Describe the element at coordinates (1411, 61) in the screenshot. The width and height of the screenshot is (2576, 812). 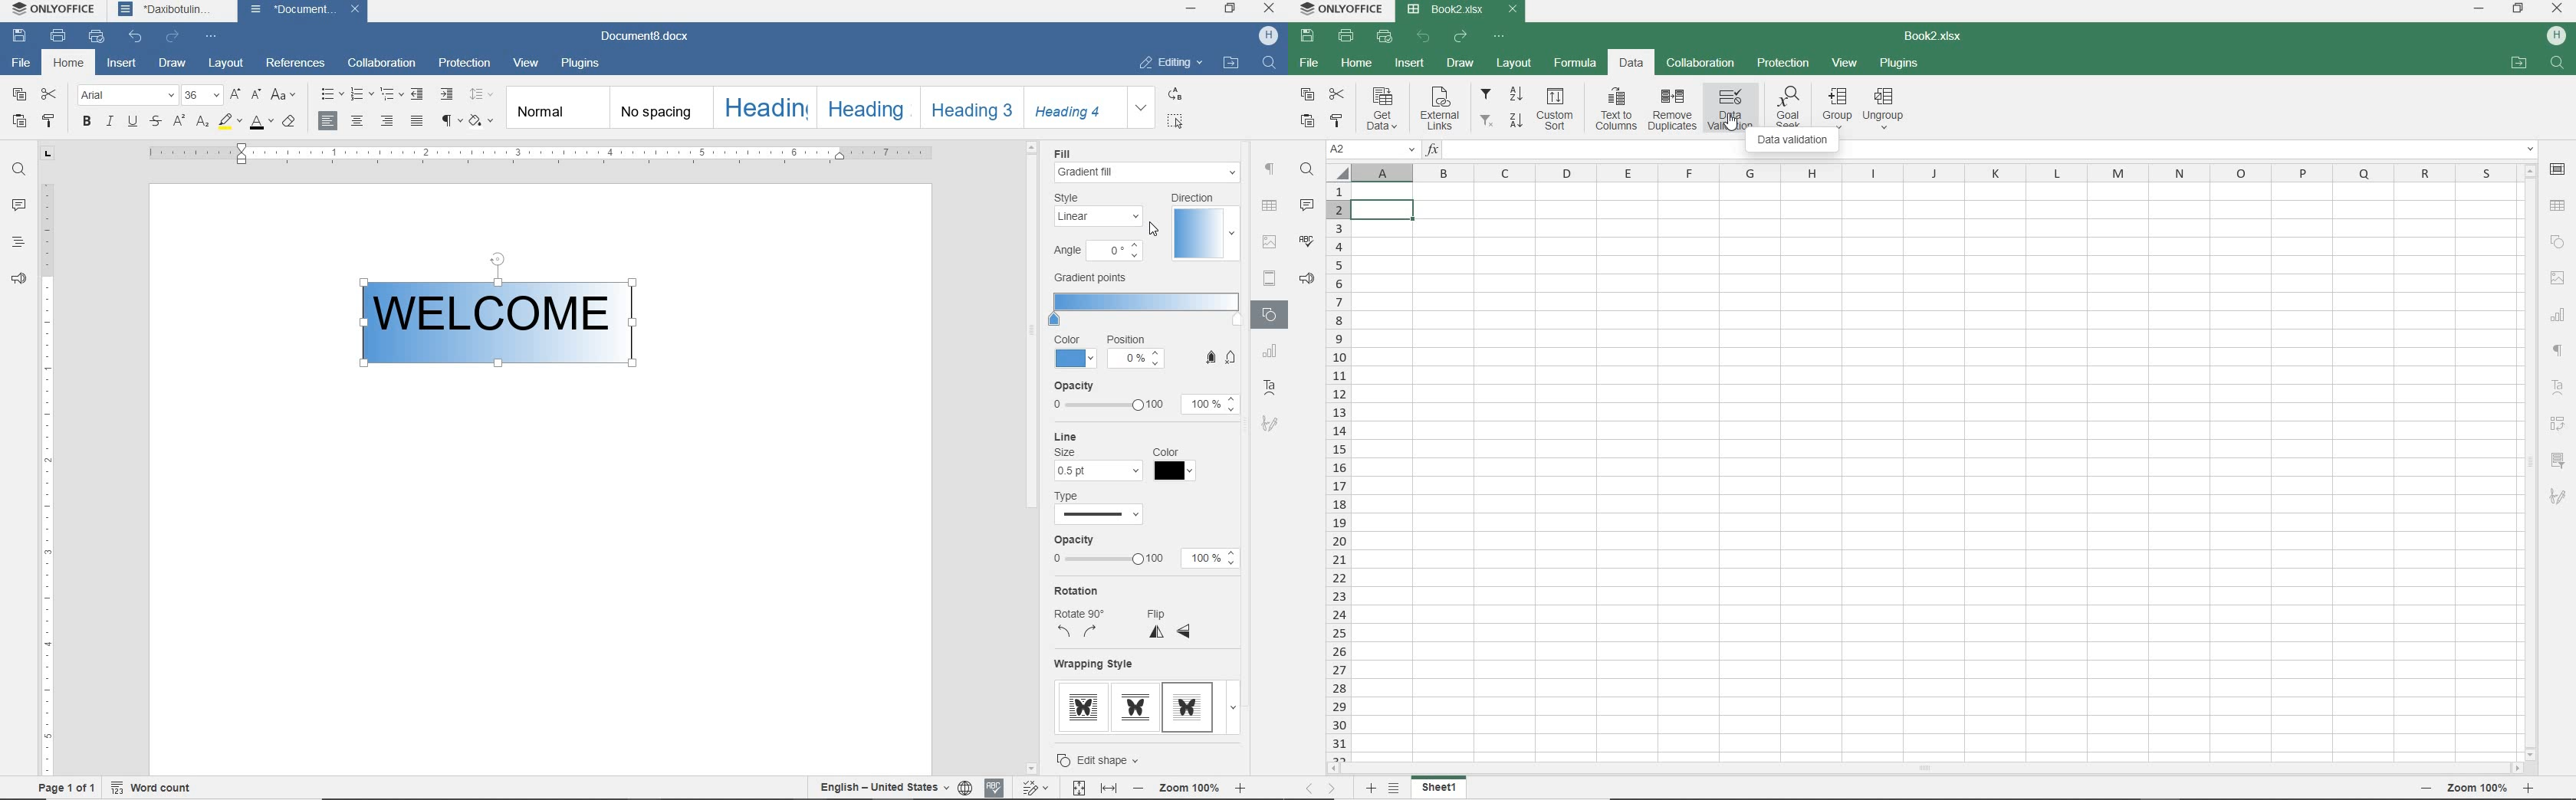
I see `INSERT` at that location.